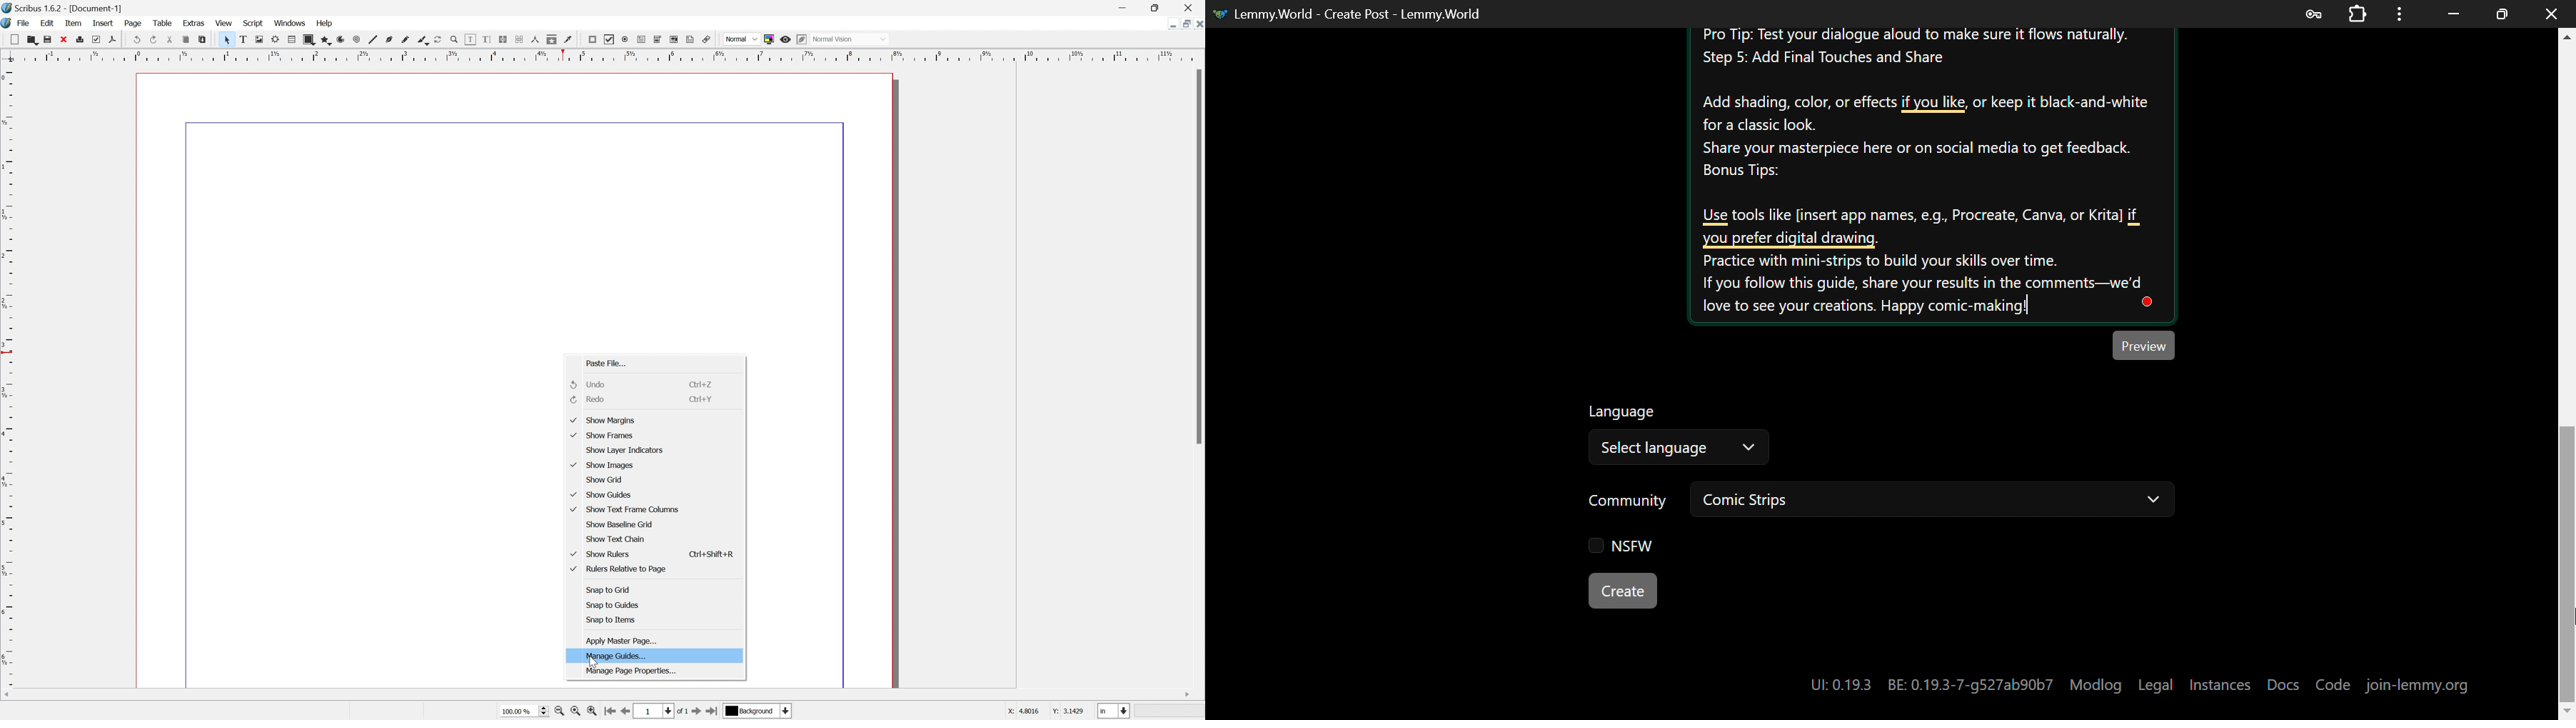 The width and height of the screenshot is (2576, 728). I want to click on edit in preview mode, so click(803, 39).